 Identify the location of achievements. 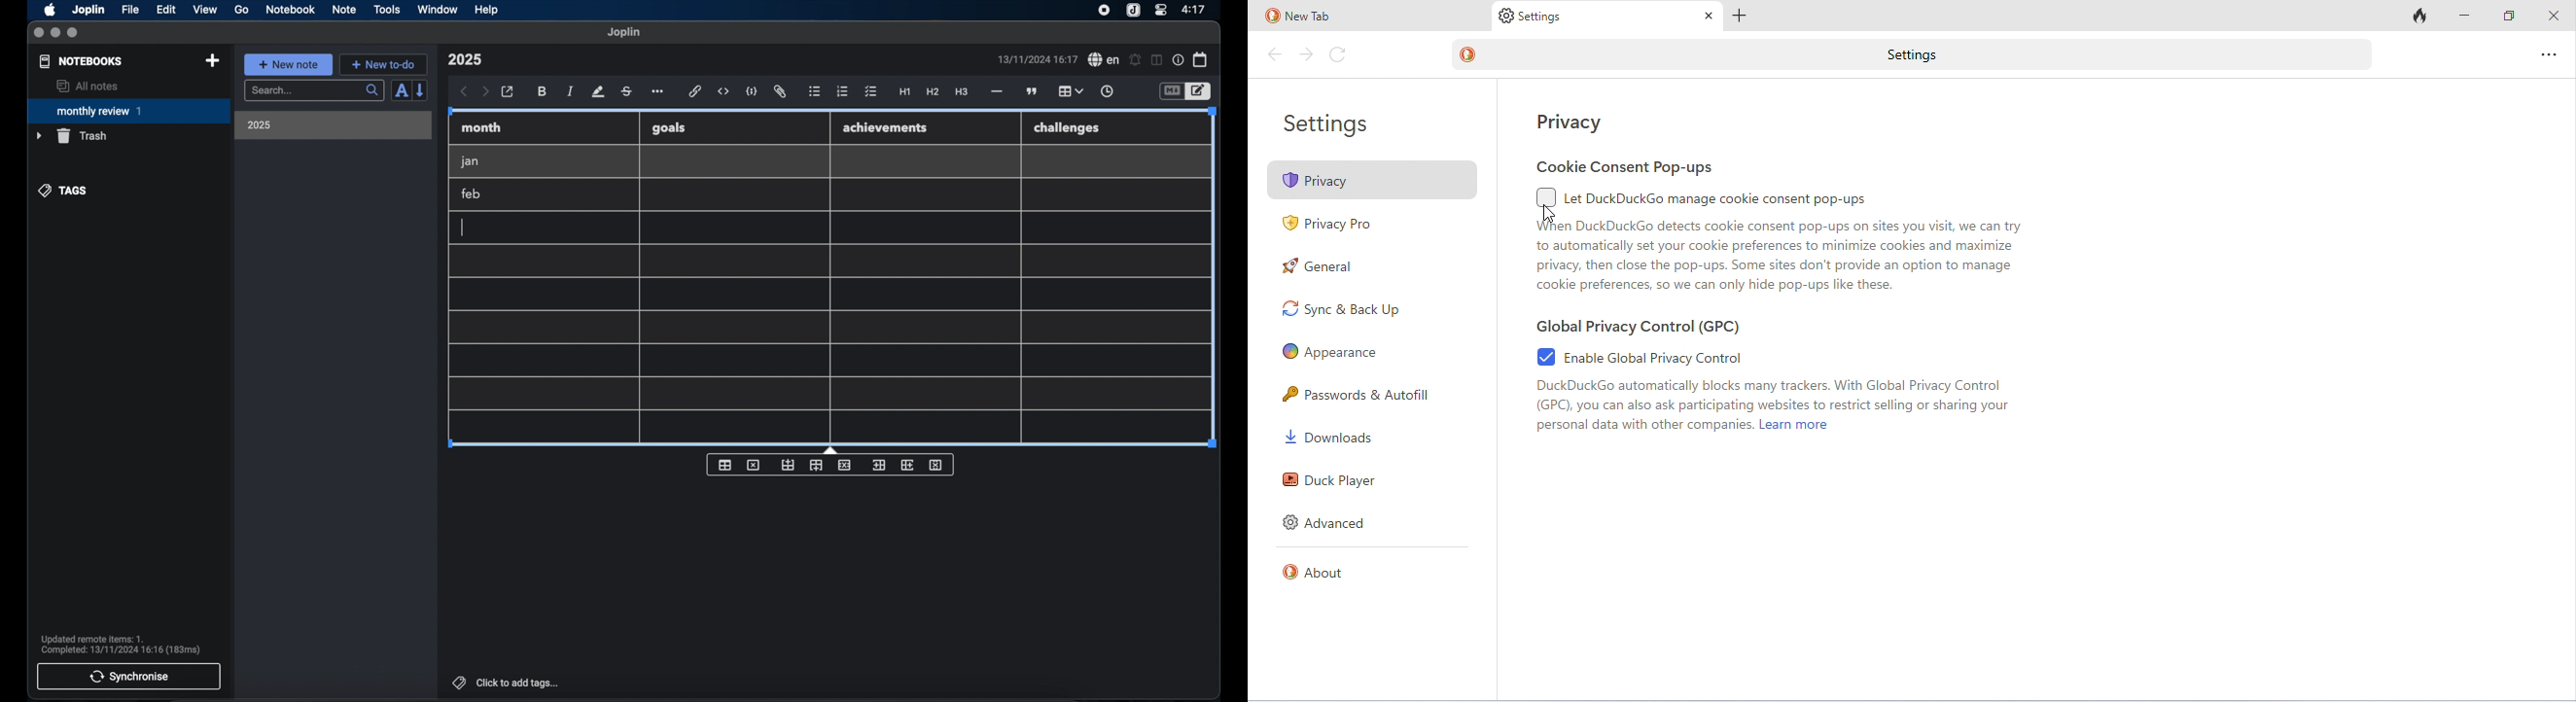
(886, 128).